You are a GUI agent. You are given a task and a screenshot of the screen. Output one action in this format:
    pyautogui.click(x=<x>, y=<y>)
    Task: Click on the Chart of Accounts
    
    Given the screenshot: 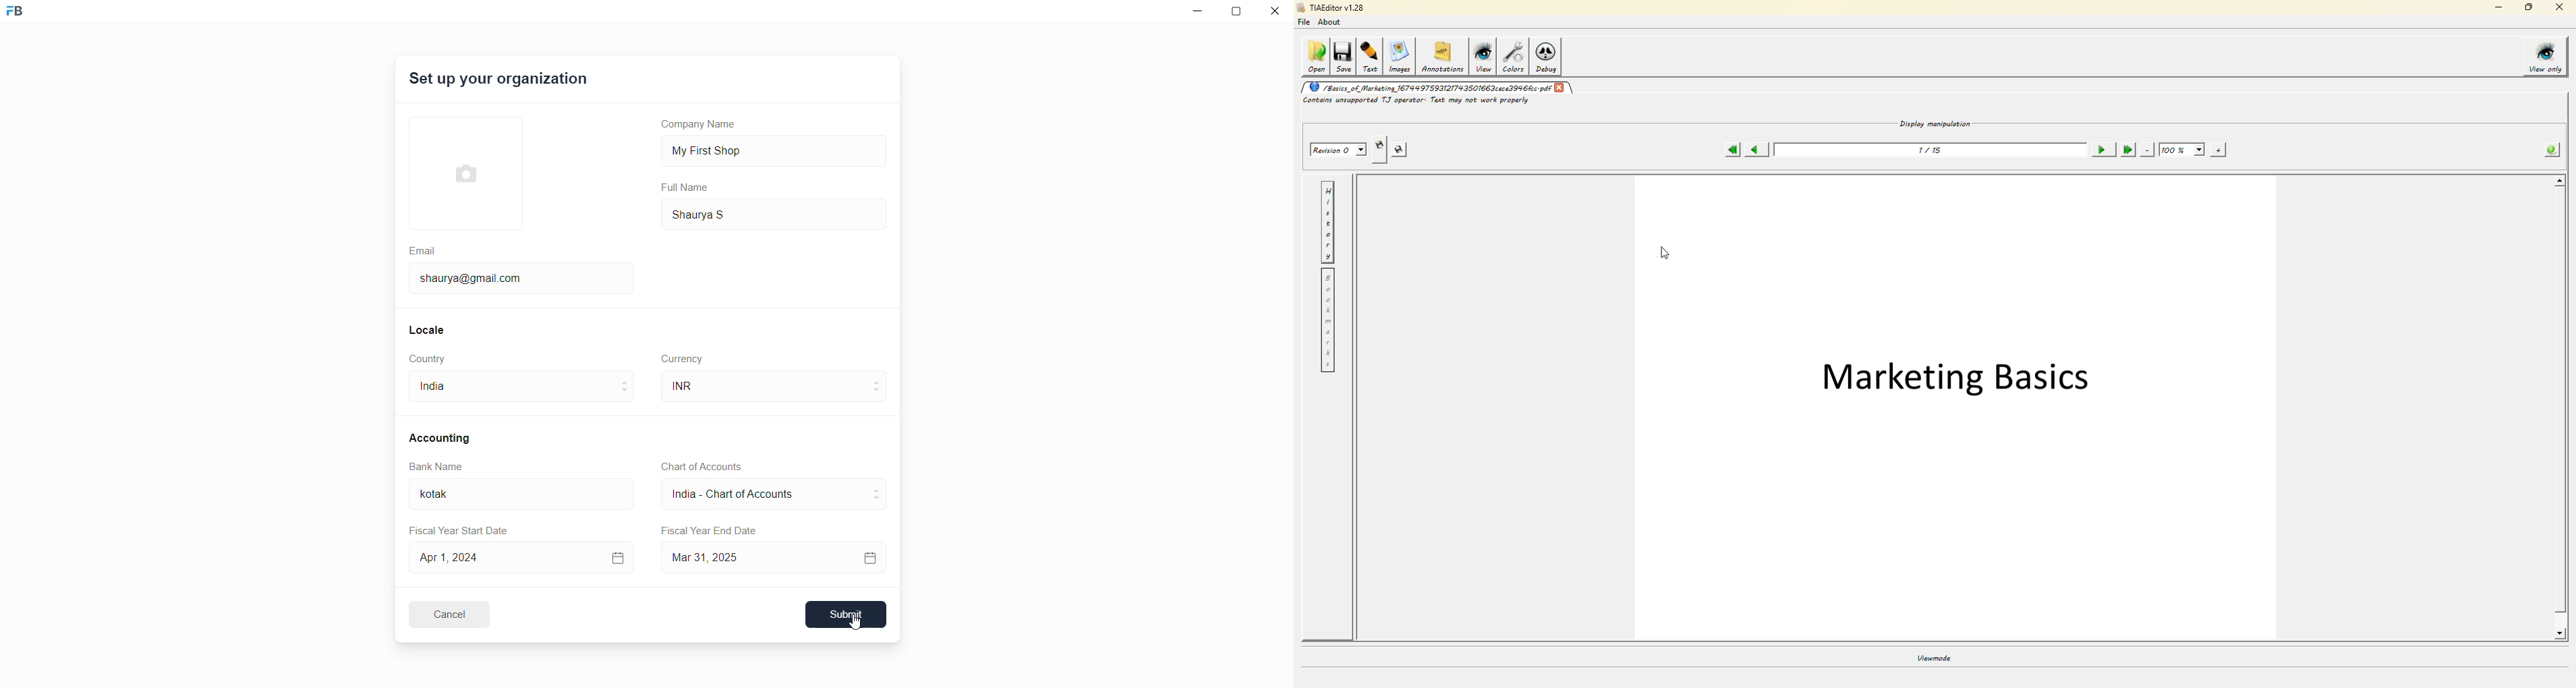 What is the action you would take?
    pyautogui.click(x=697, y=467)
    